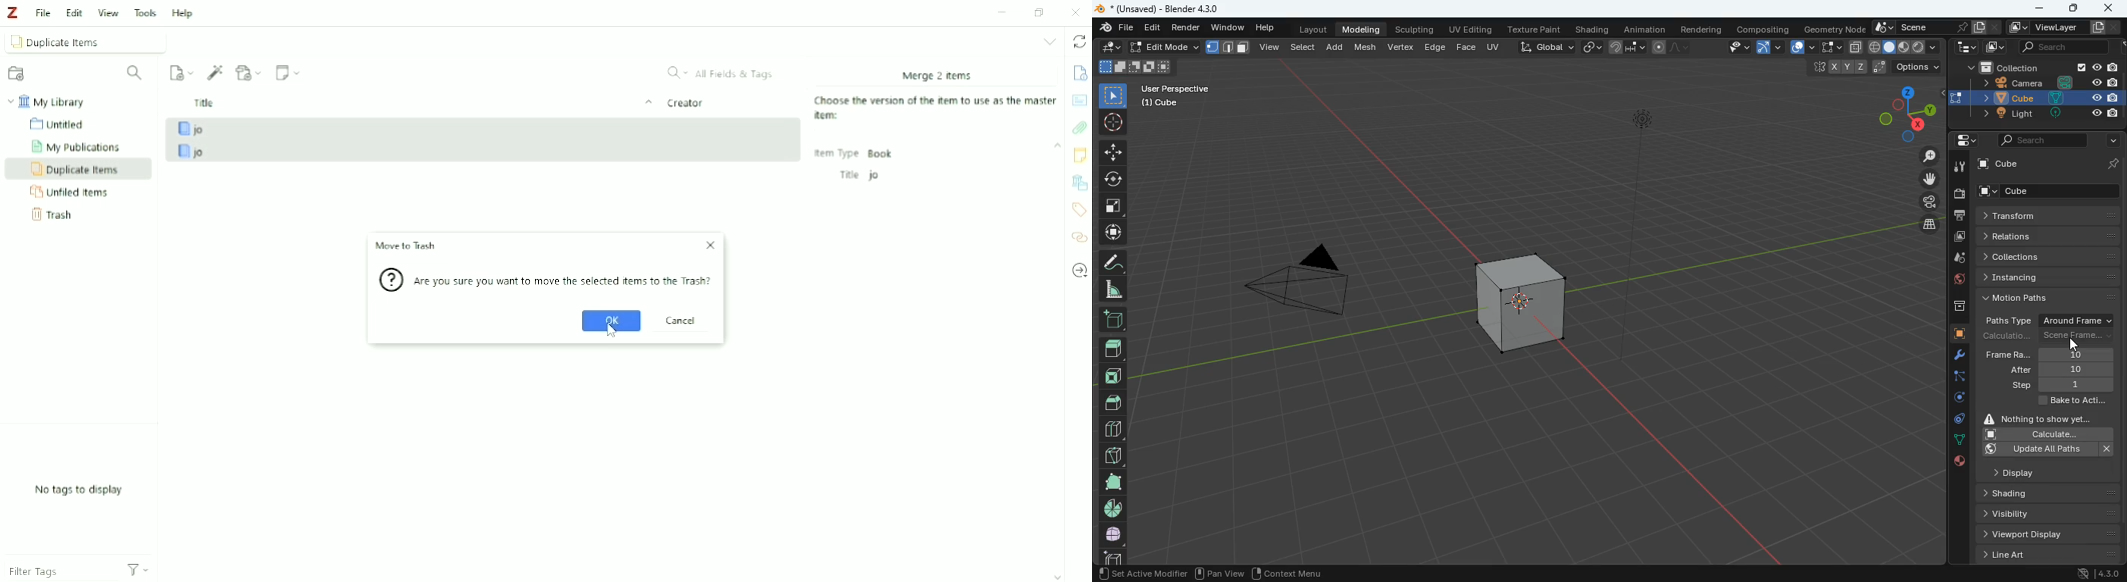  I want to click on New Collection, so click(18, 74).